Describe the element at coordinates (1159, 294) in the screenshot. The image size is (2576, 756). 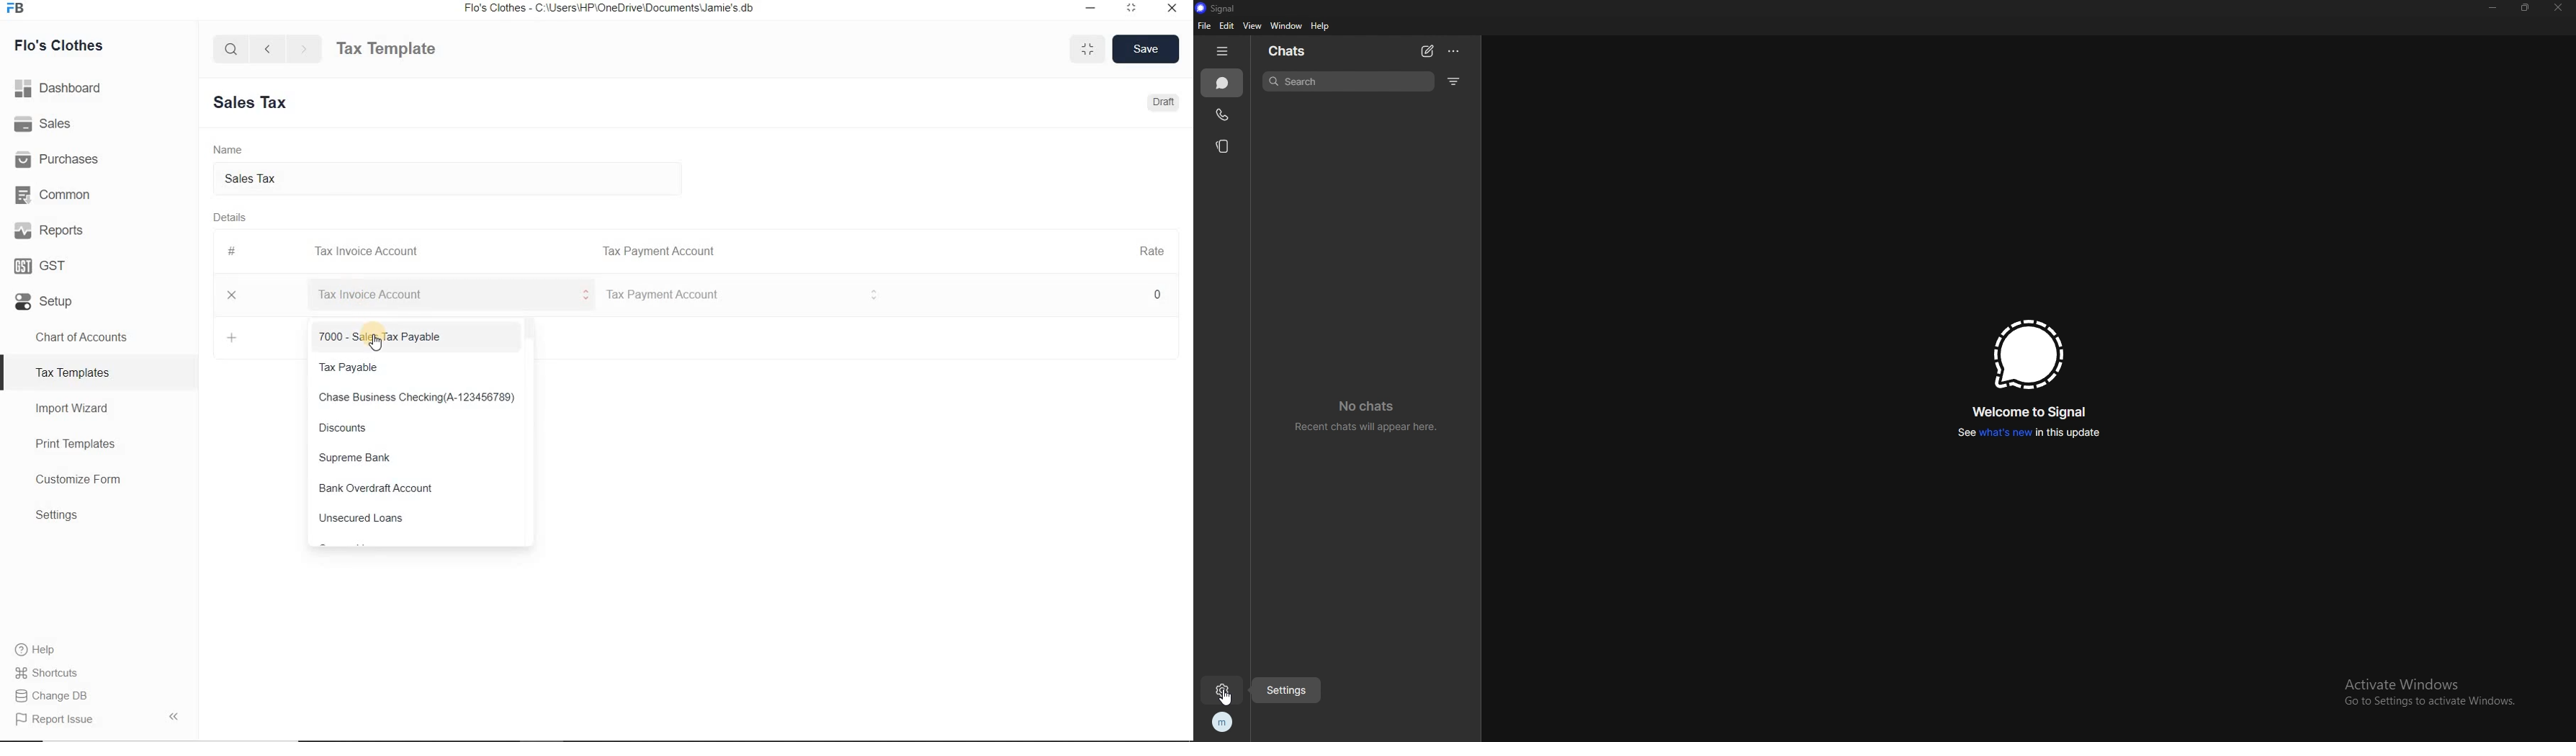
I see `0` at that location.